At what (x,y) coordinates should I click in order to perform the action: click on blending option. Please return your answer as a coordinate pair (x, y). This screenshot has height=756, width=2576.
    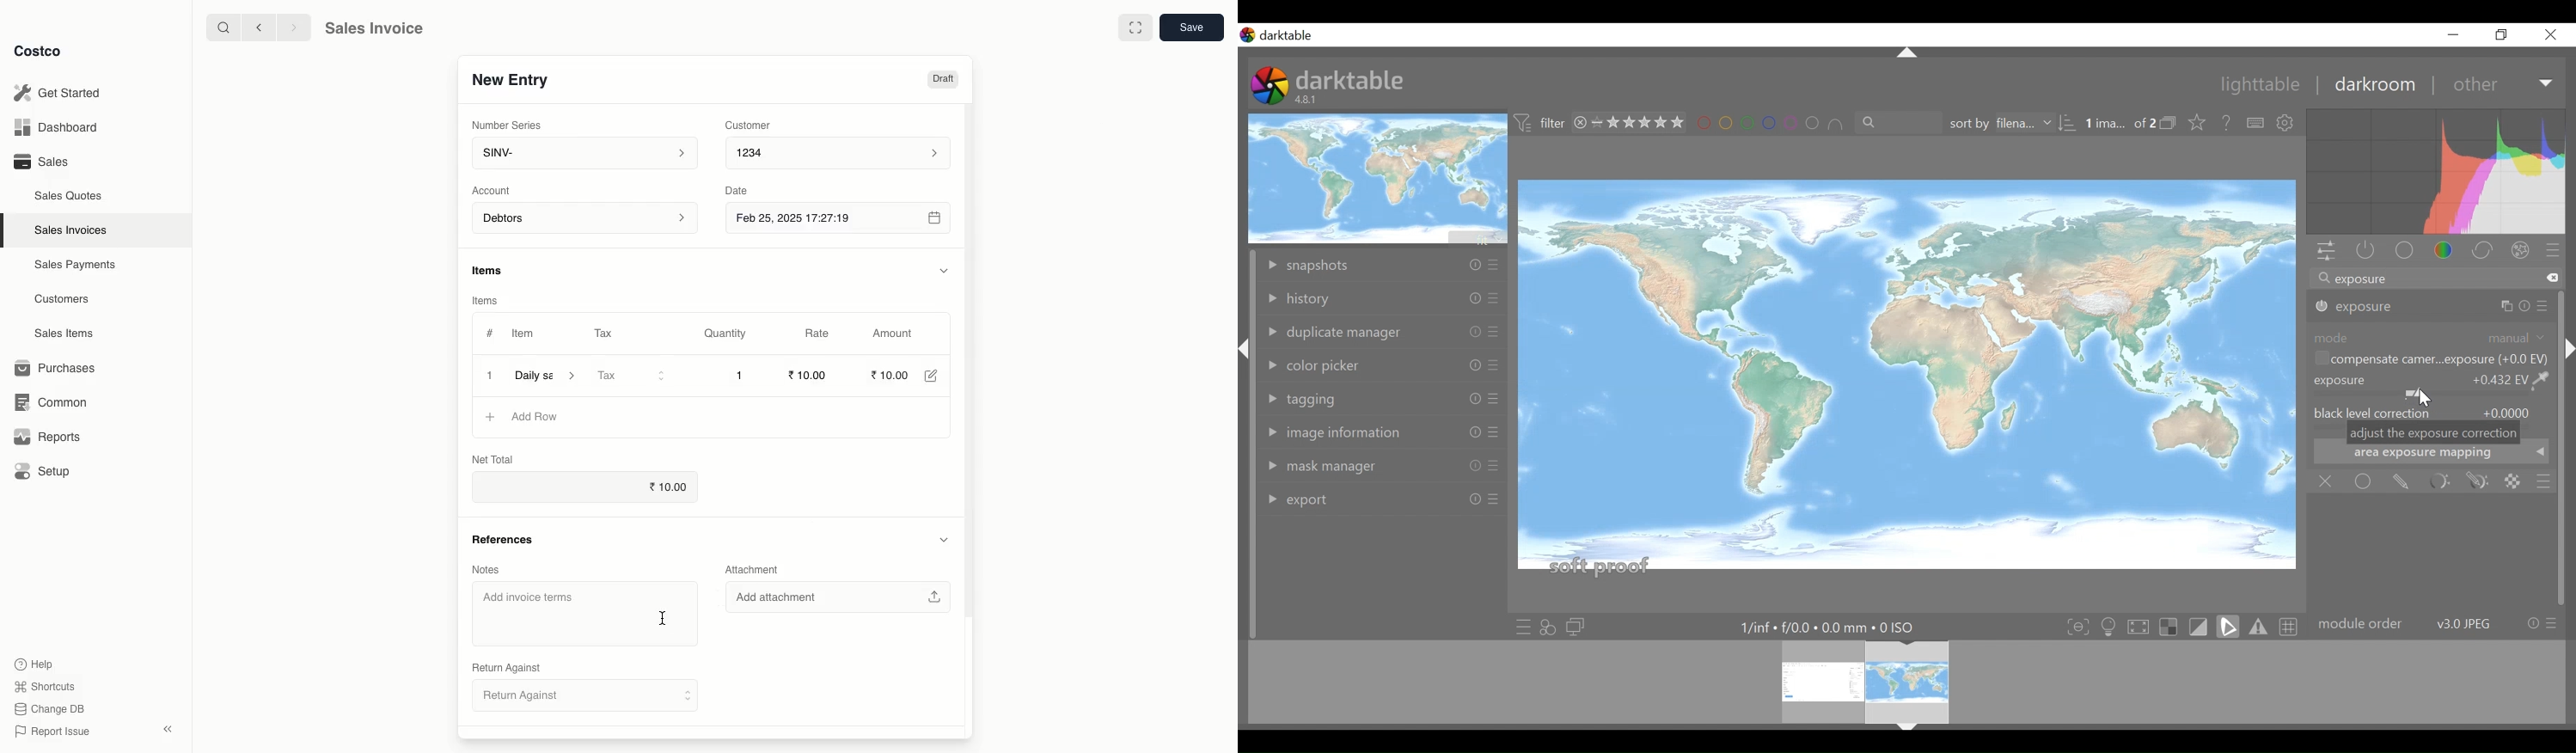
    Looking at the image, I should click on (2544, 482).